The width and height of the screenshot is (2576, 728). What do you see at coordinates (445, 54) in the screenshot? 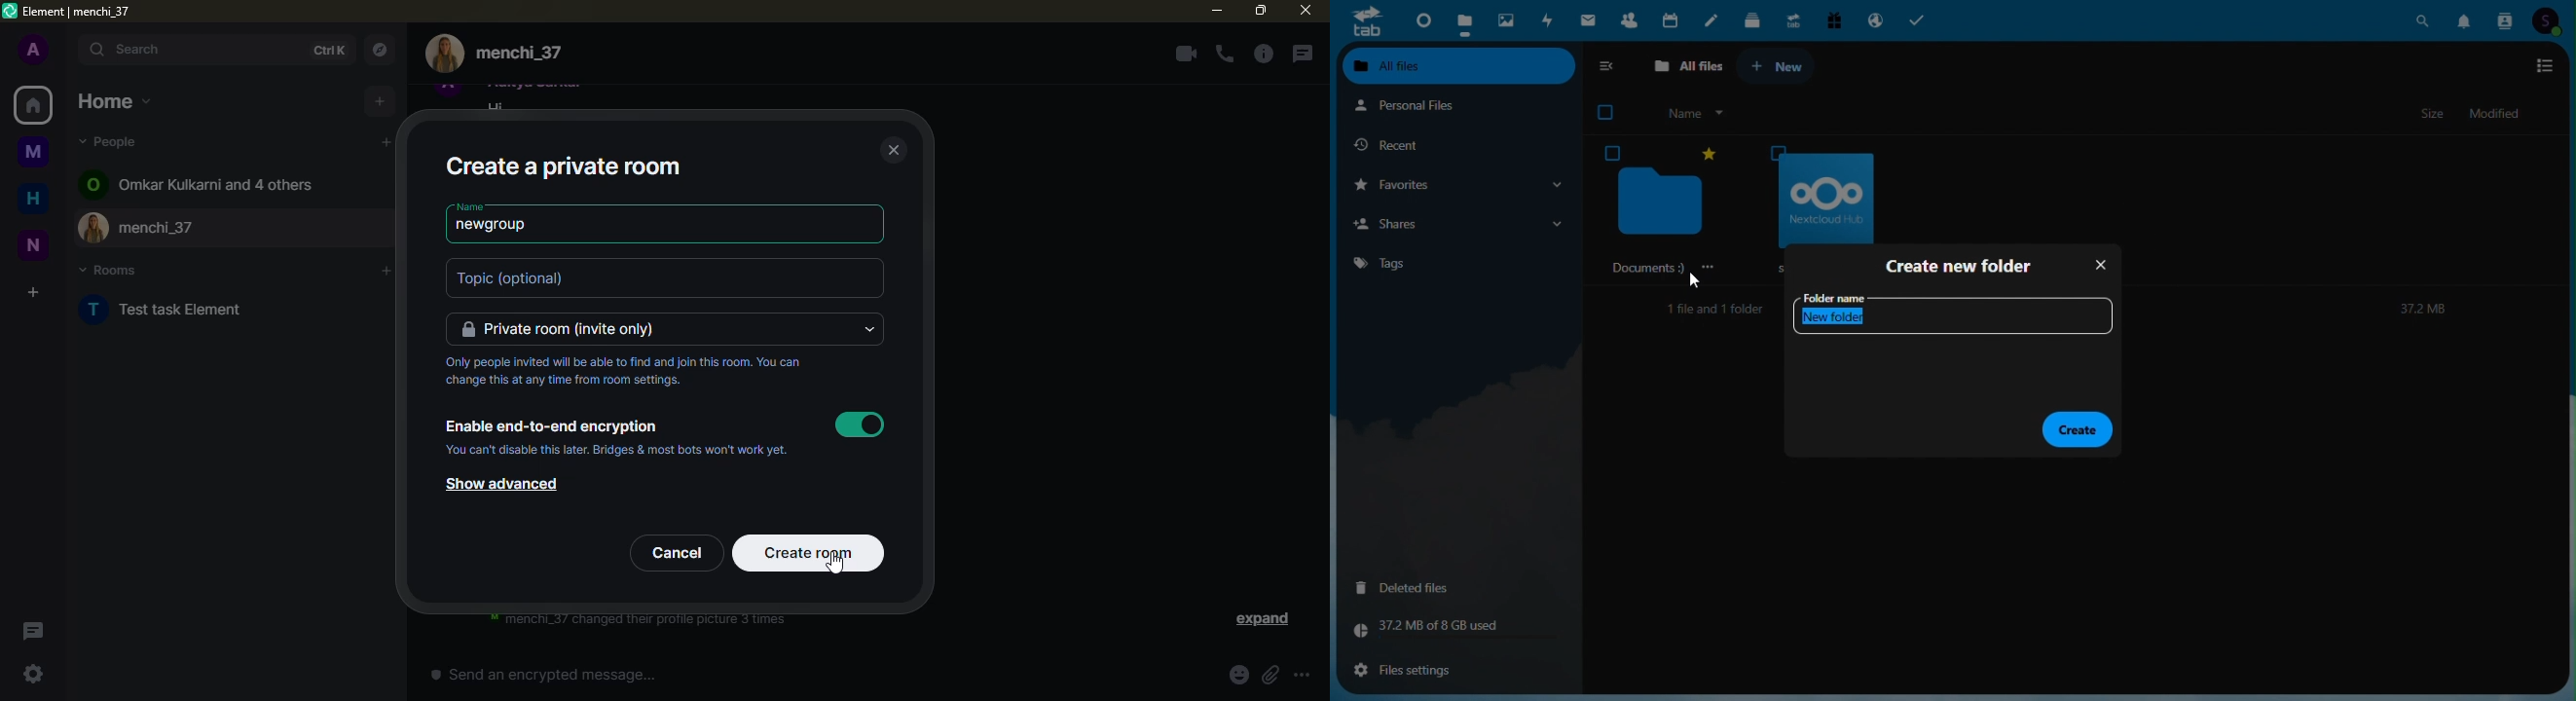
I see `Current profile picture` at bounding box center [445, 54].